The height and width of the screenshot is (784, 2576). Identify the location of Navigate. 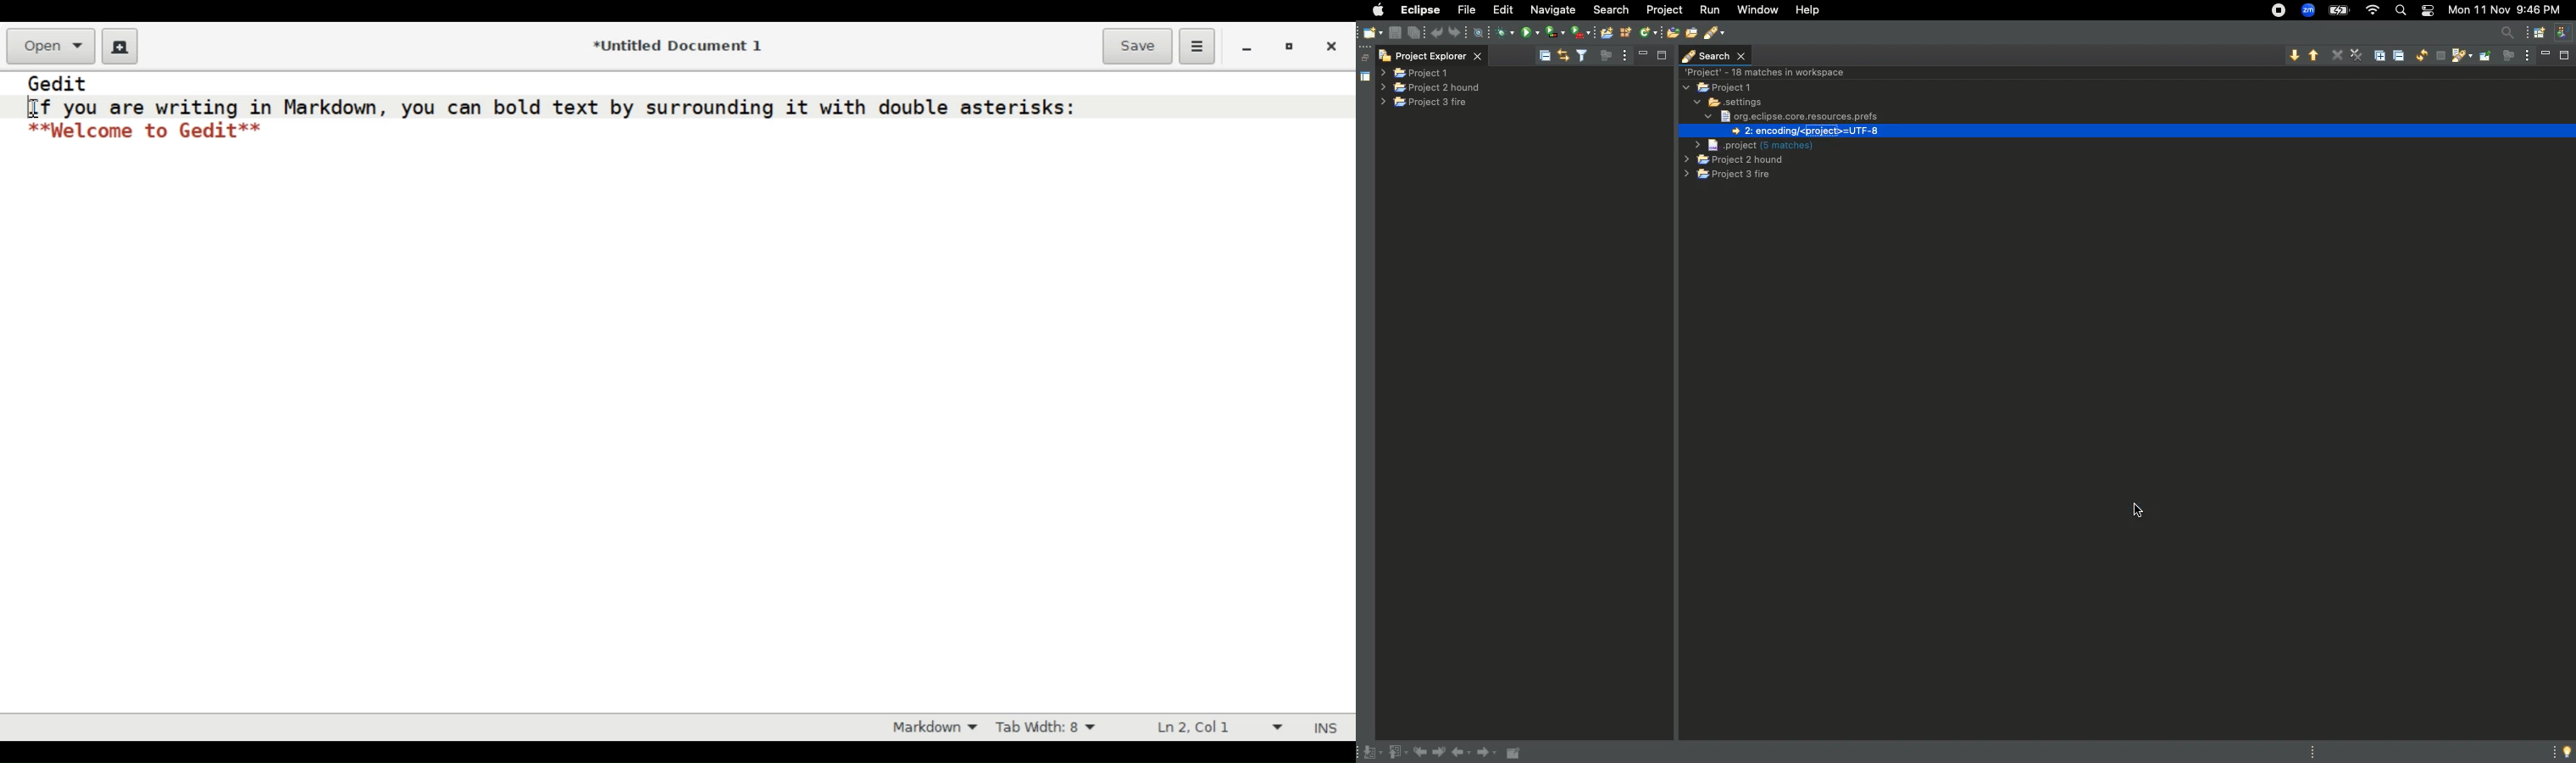
(1552, 9).